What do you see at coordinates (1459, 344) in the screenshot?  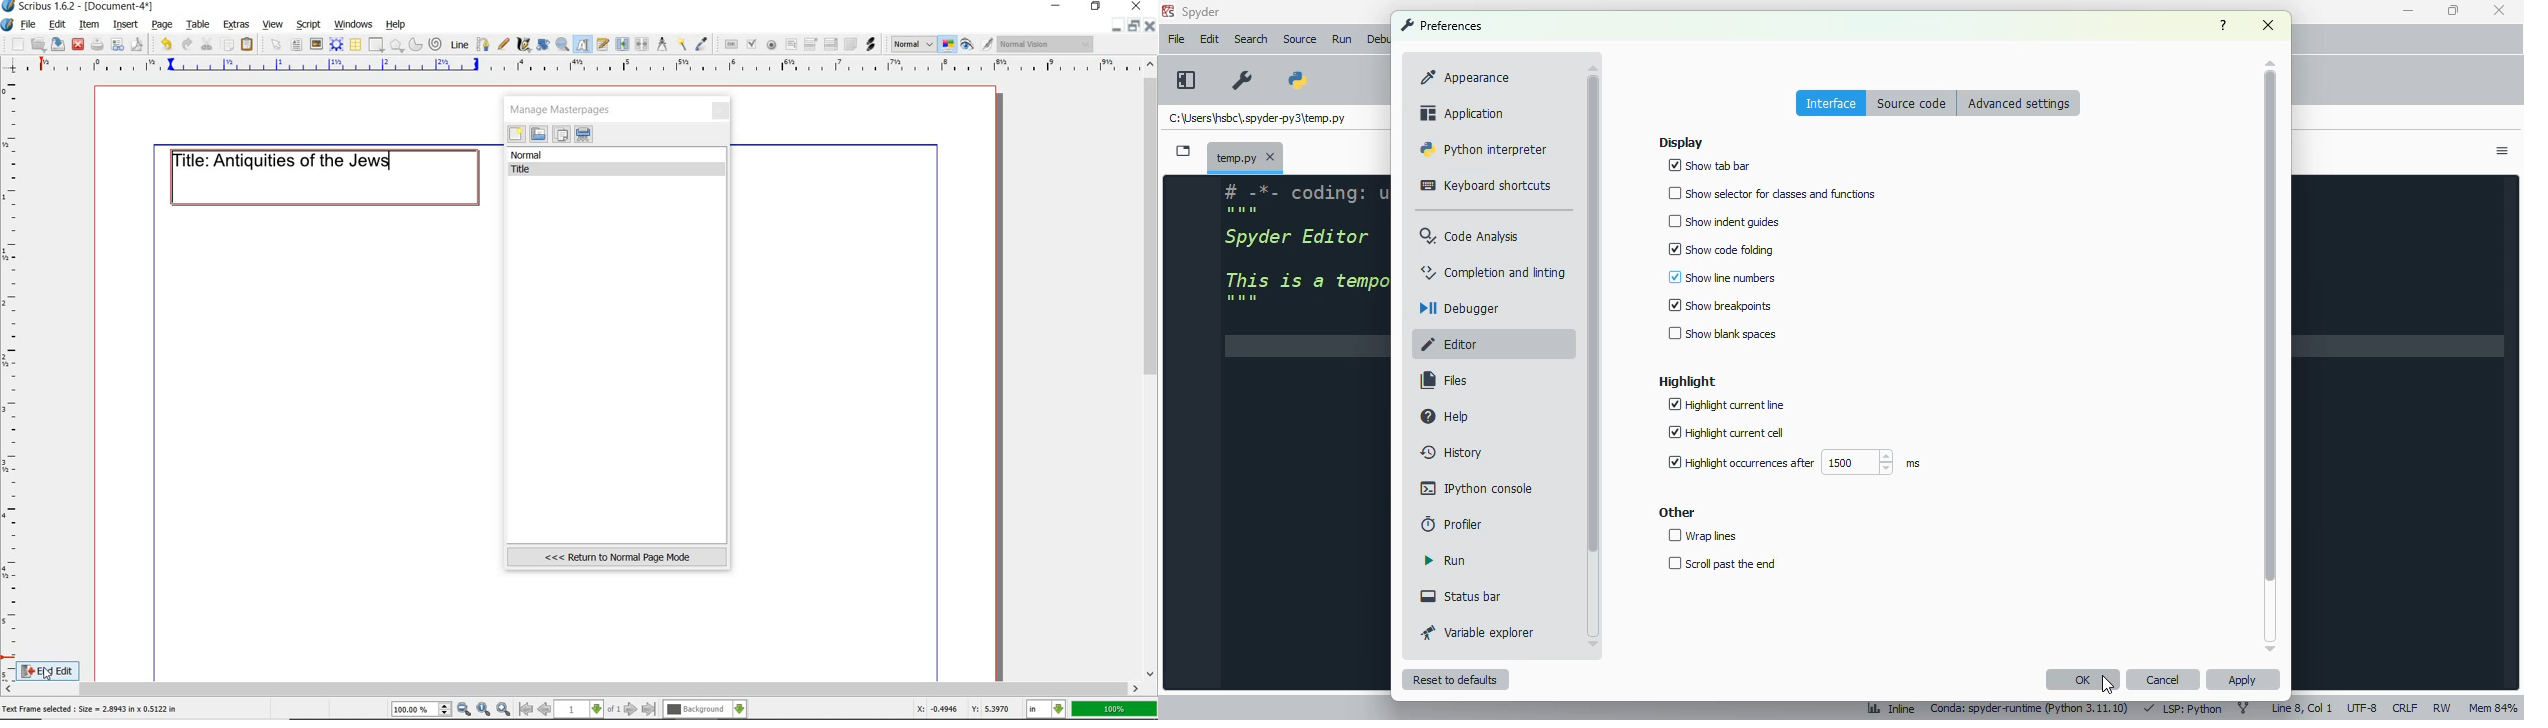 I see `editor` at bounding box center [1459, 344].